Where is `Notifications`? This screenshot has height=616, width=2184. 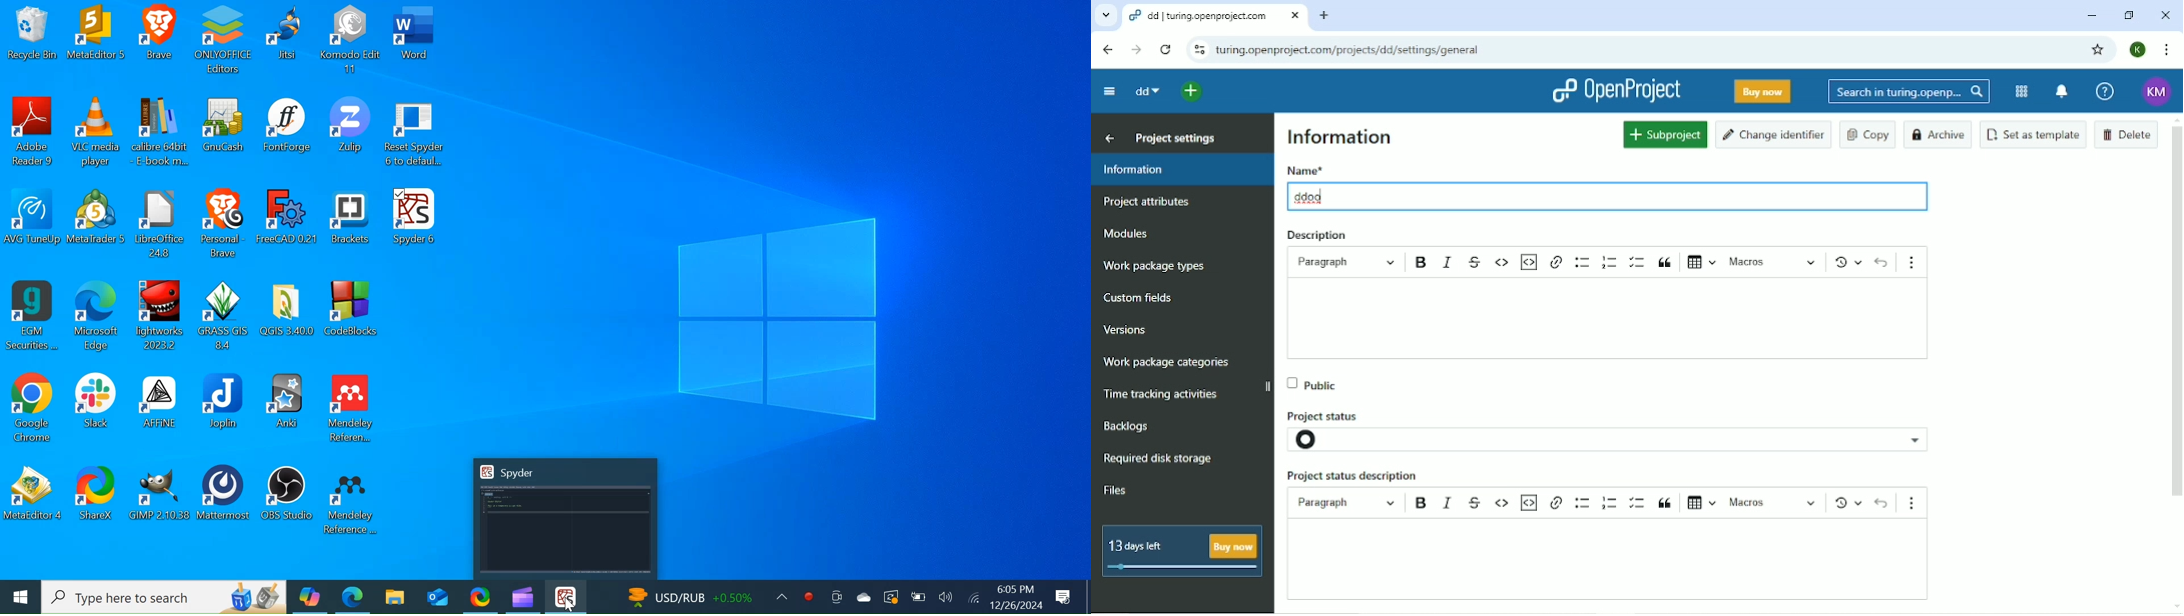
Notifications is located at coordinates (1065, 595).